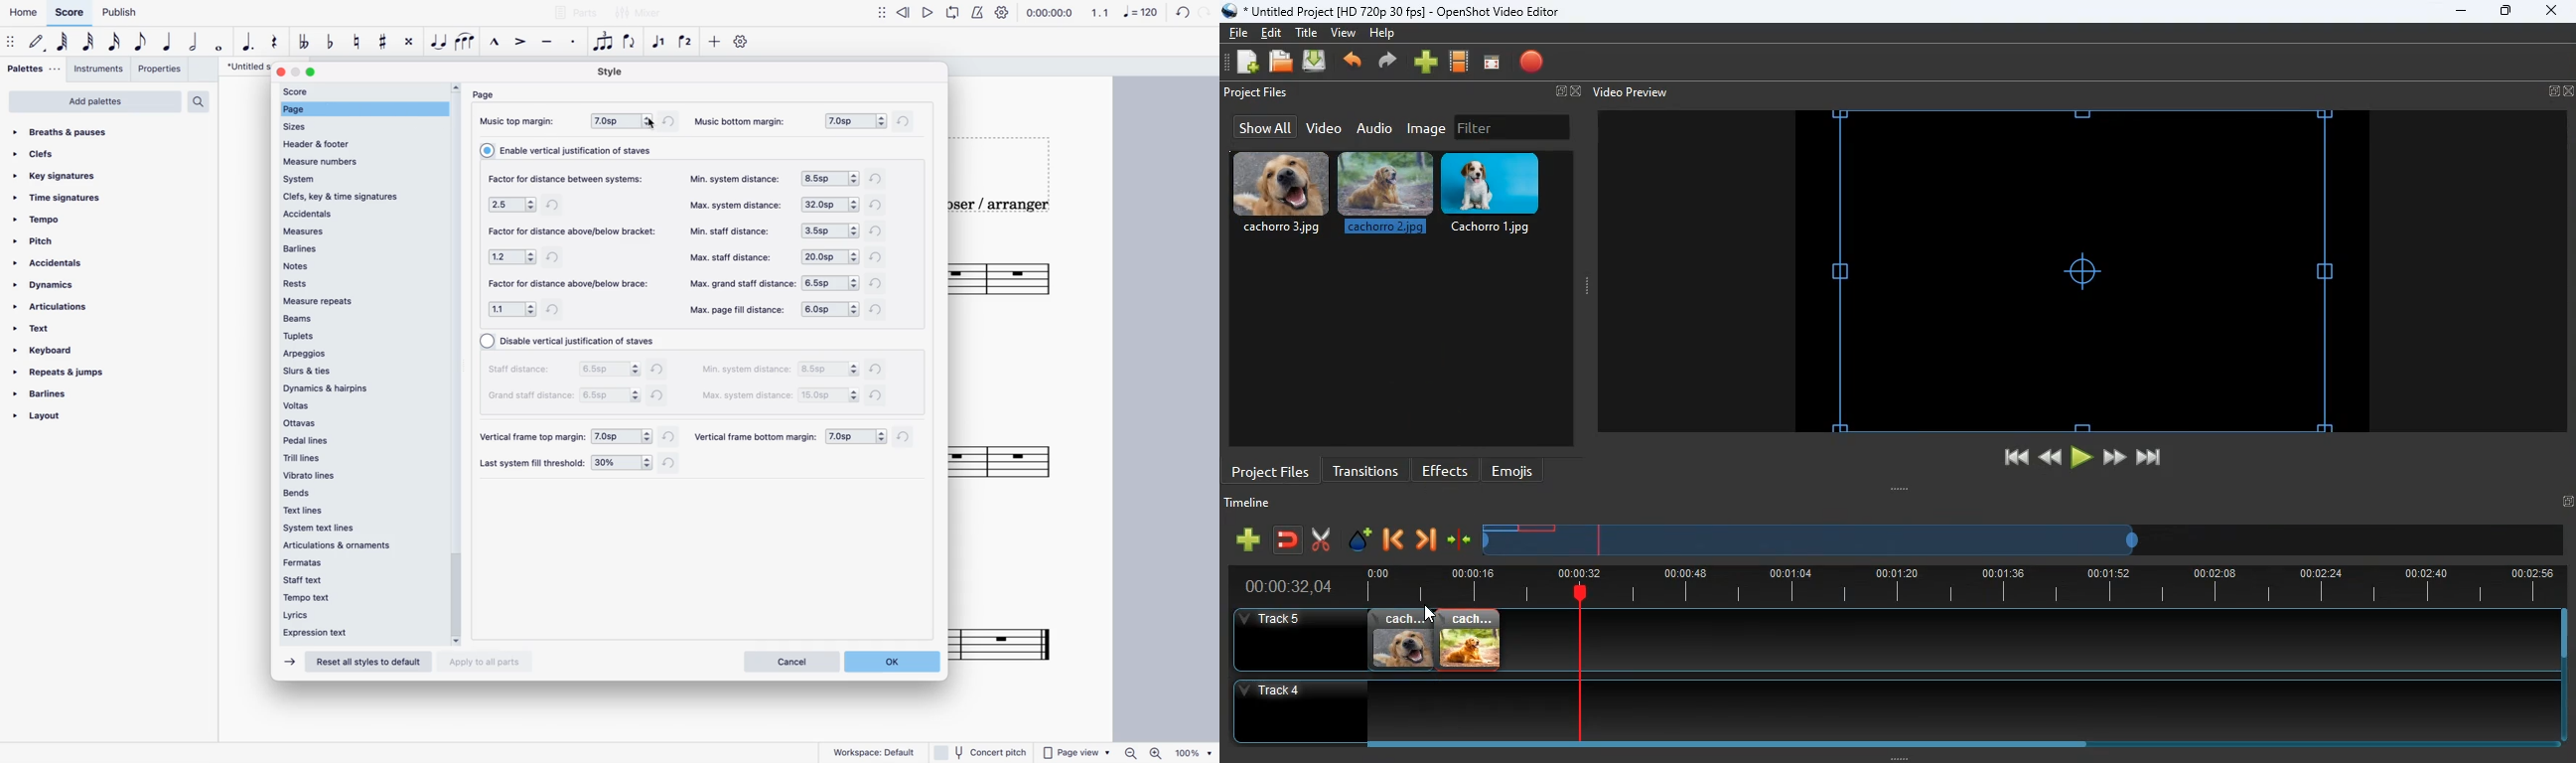 The width and height of the screenshot is (2576, 784). Describe the element at coordinates (747, 397) in the screenshot. I see `max system distance` at that location.